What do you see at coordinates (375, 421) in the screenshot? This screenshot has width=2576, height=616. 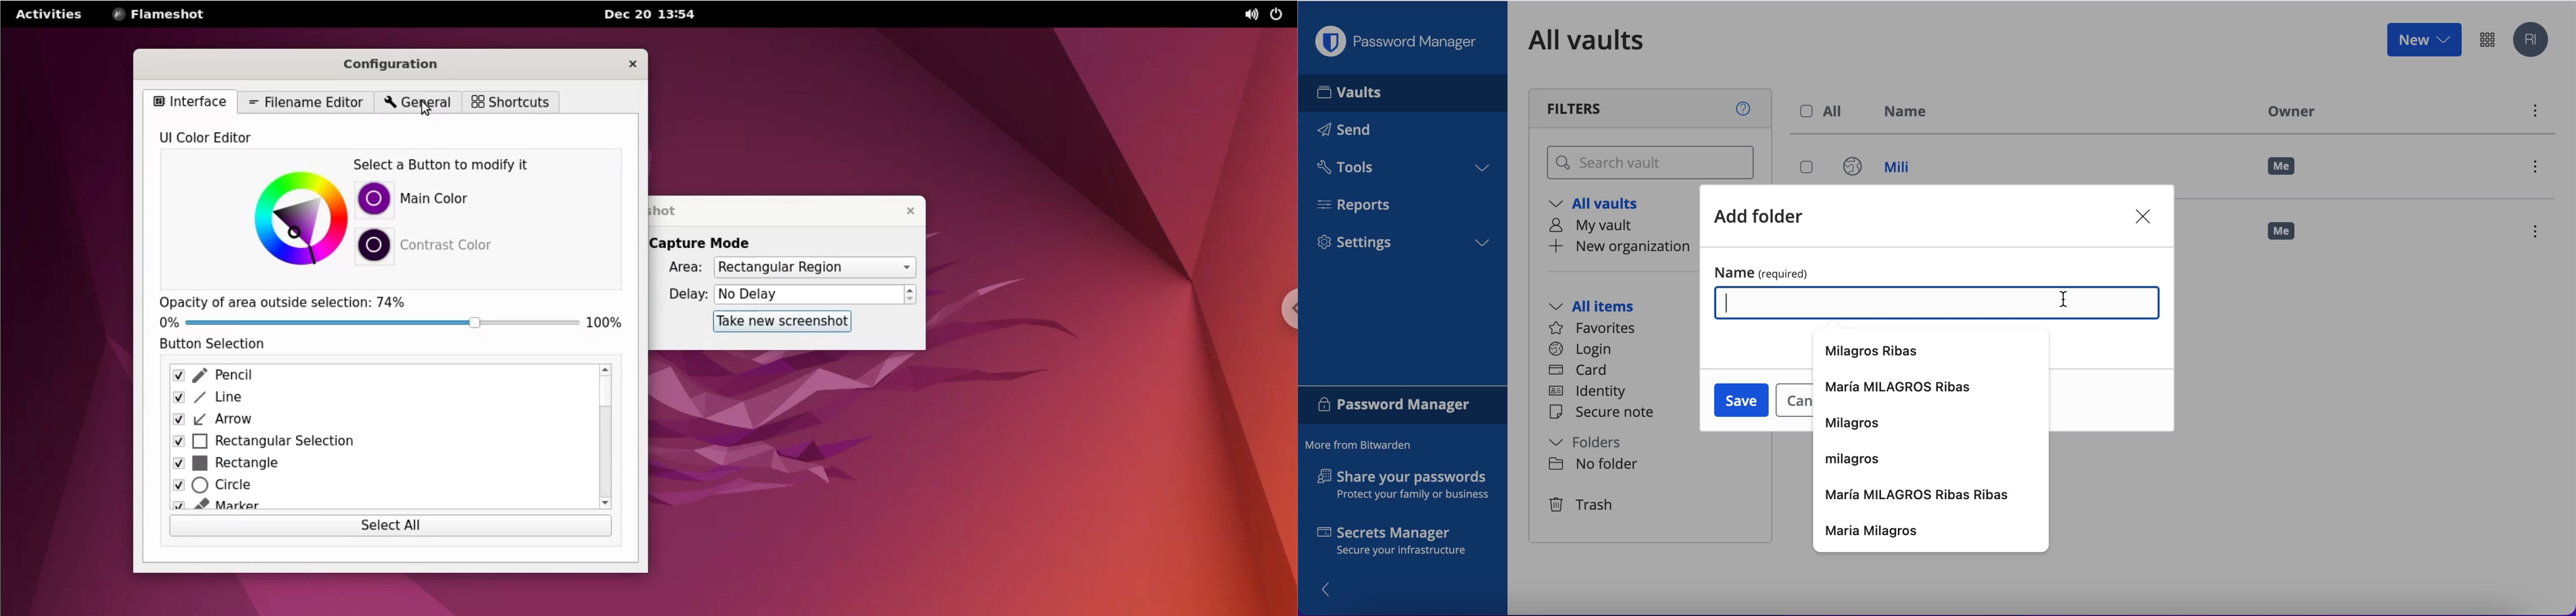 I see `arrow ` at bounding box center [375, 421].